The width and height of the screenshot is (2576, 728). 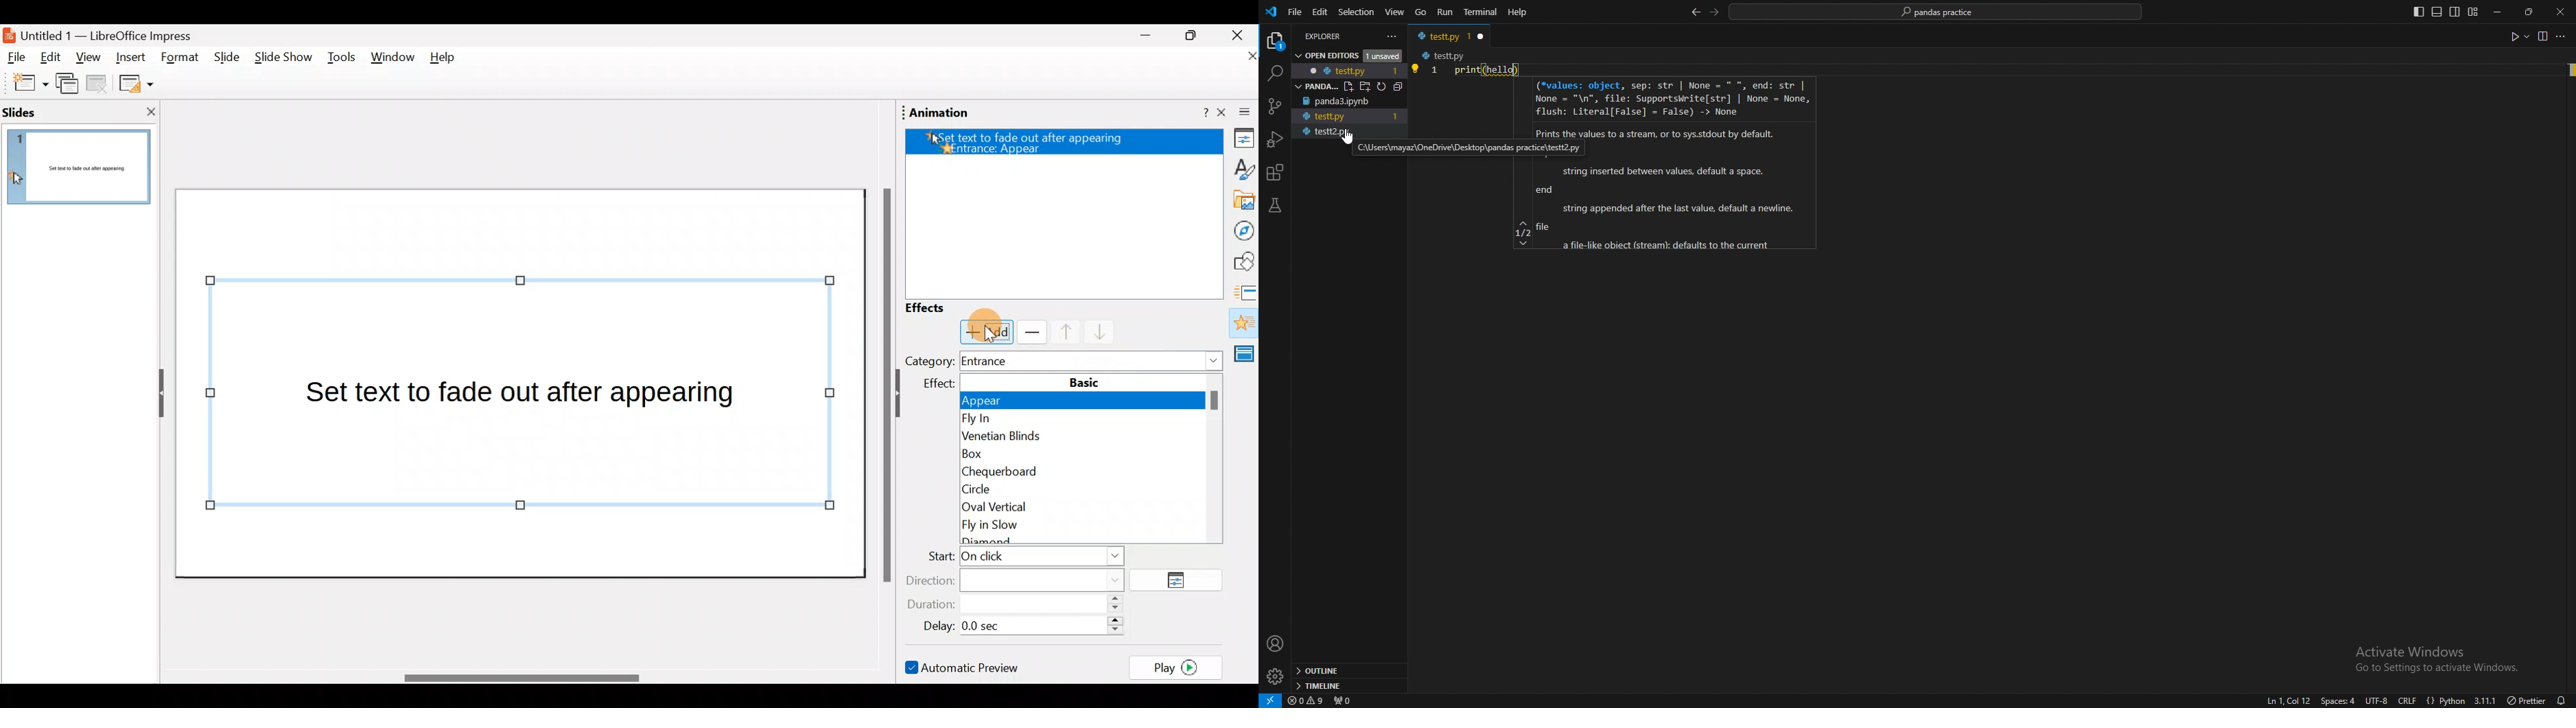 What do you see at coordinates (1322, 117) in the screenshot?
I see `testt.py` at bounding box center [1322, 117].